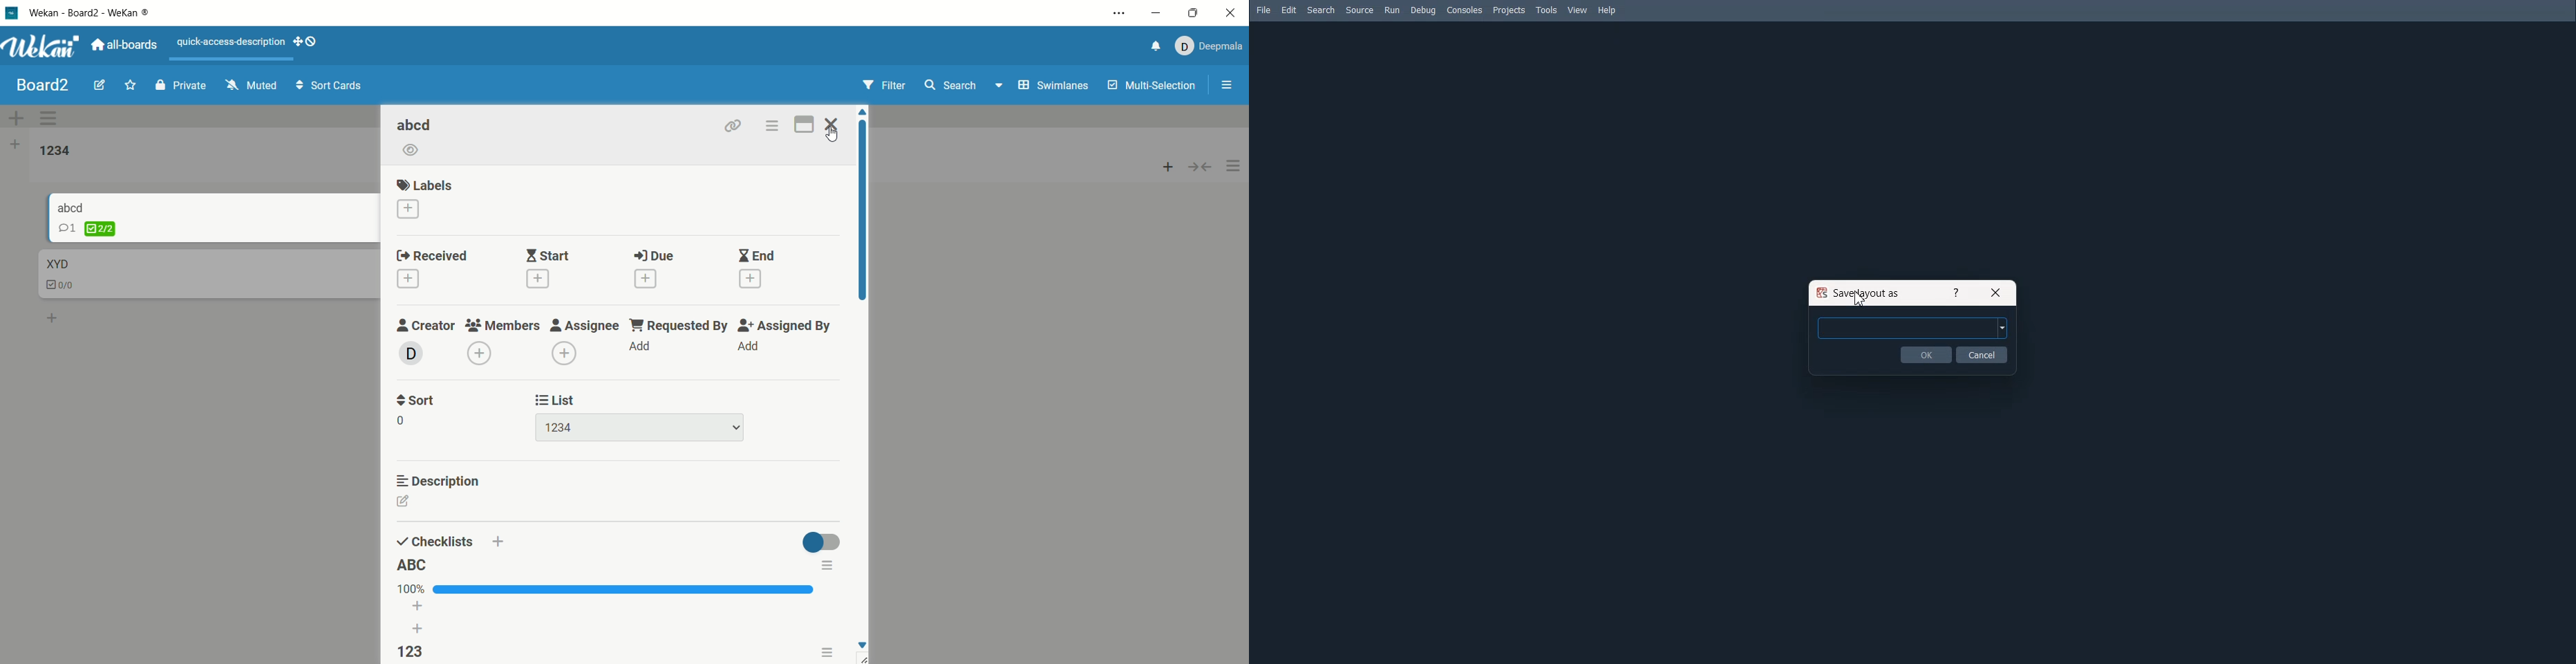 This screenshot has width=2576, height=672. What do you see at coordinates (1548, 10) in the screenshot?
I see `Tools` at bounding box center [1548, 10].